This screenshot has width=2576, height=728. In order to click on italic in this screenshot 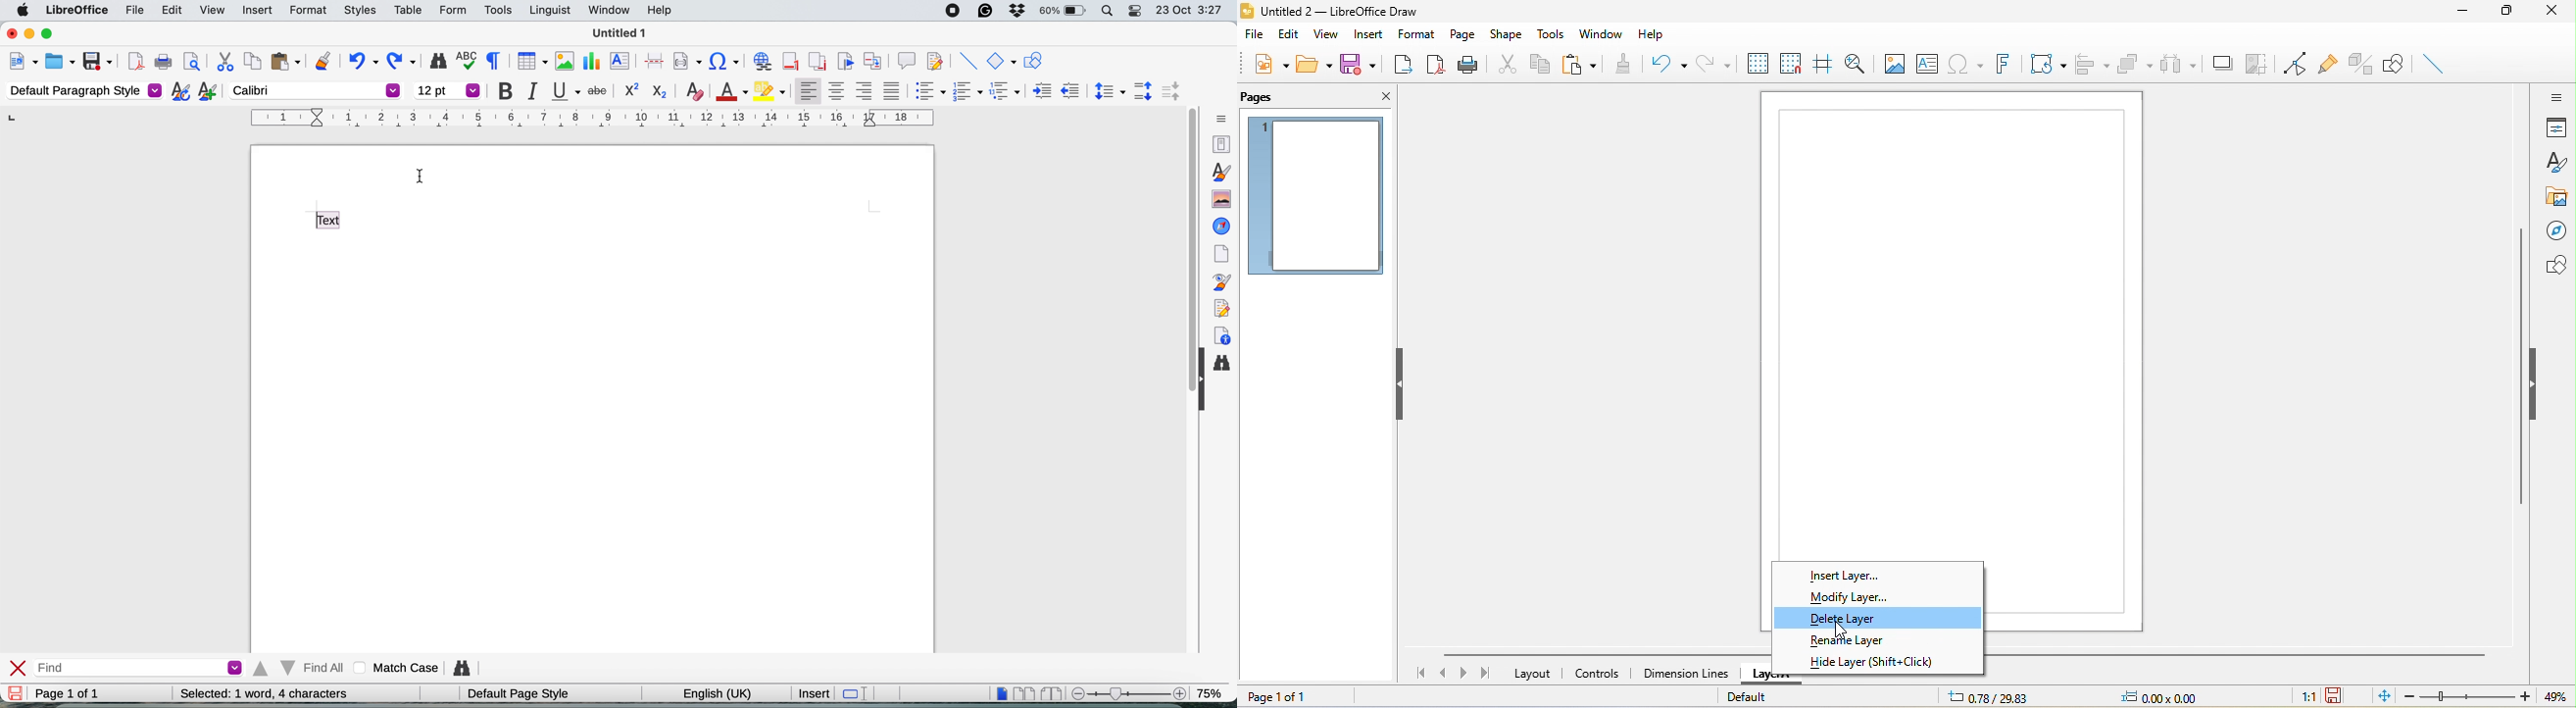, I will do `click(532, 91)`.